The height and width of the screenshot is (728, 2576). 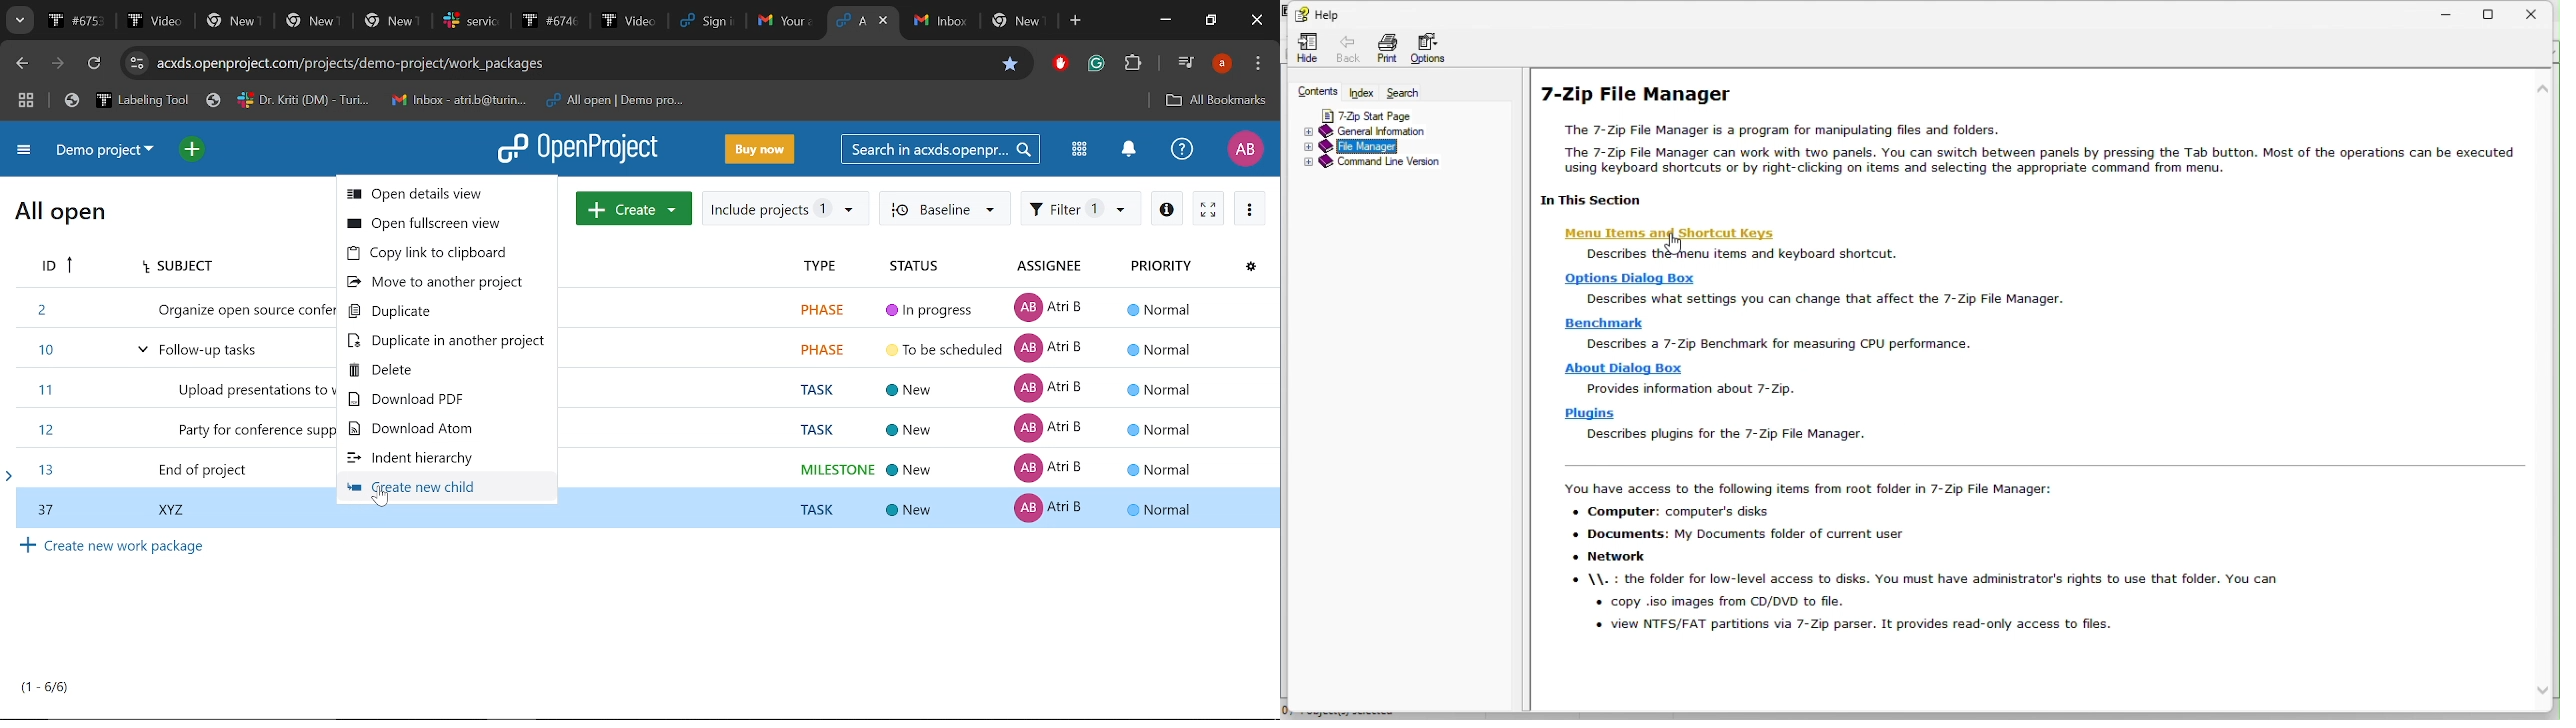 What do you see at coordinates (981, 22) in the screenshot?
I see `Other tabs` at bounding box center [981, 22].